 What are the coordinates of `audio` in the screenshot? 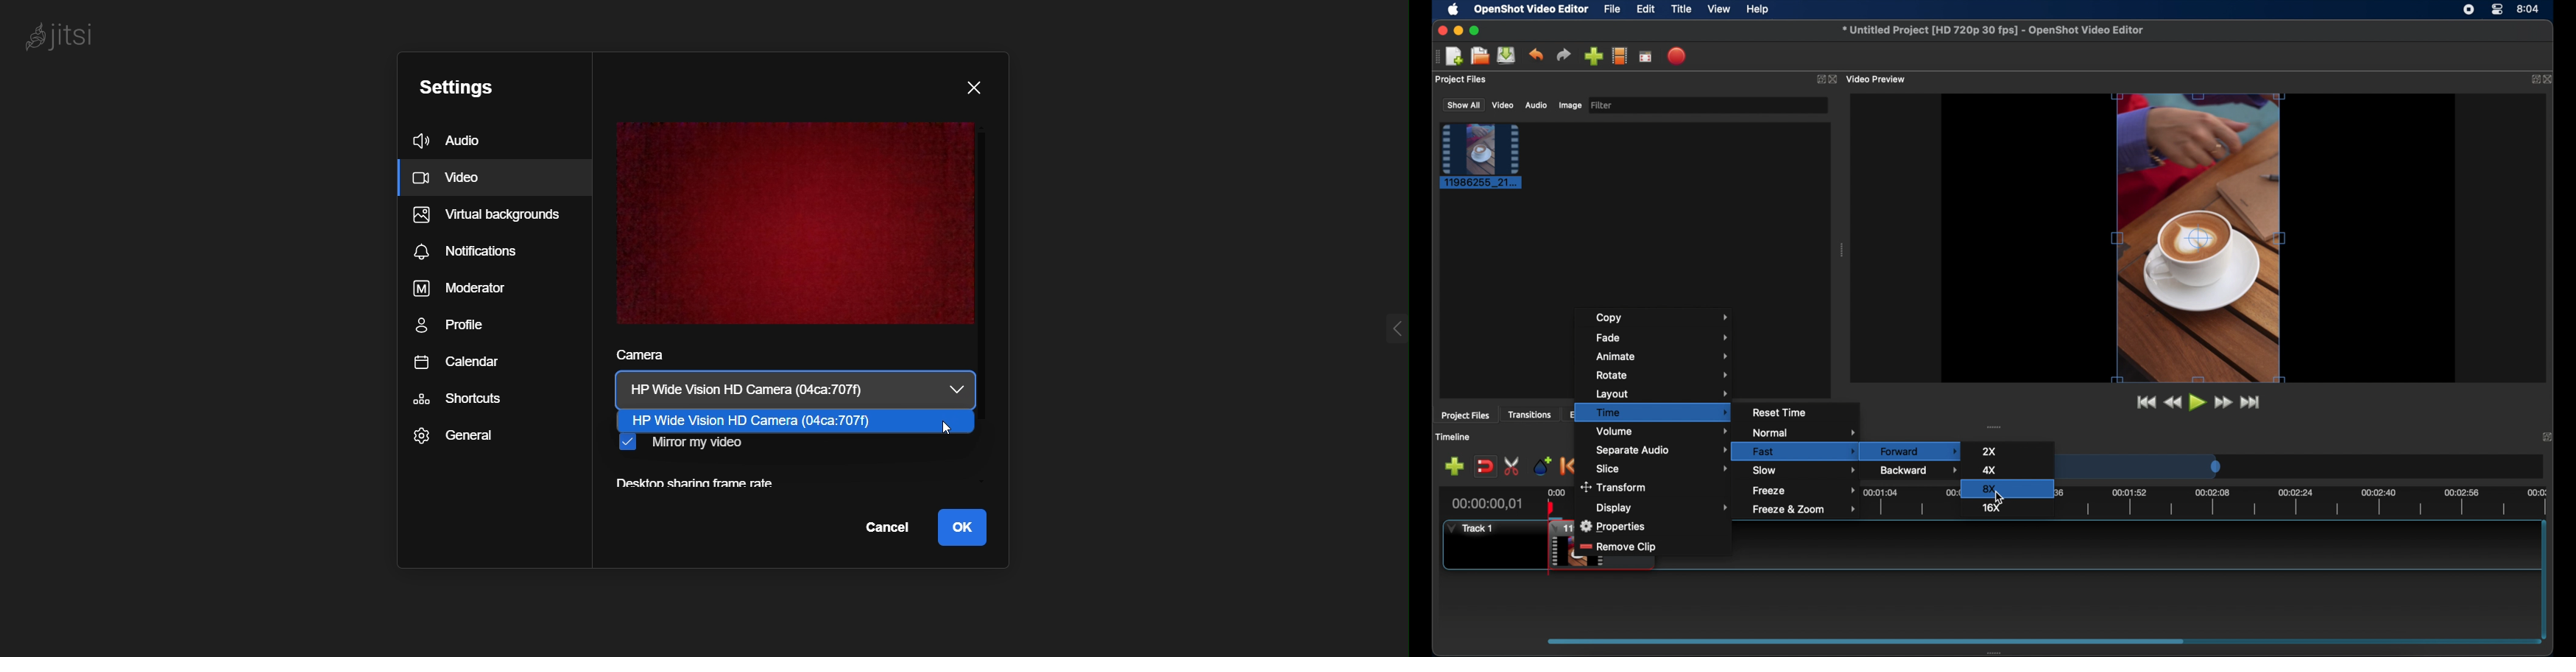 It's located at (1536, 105).